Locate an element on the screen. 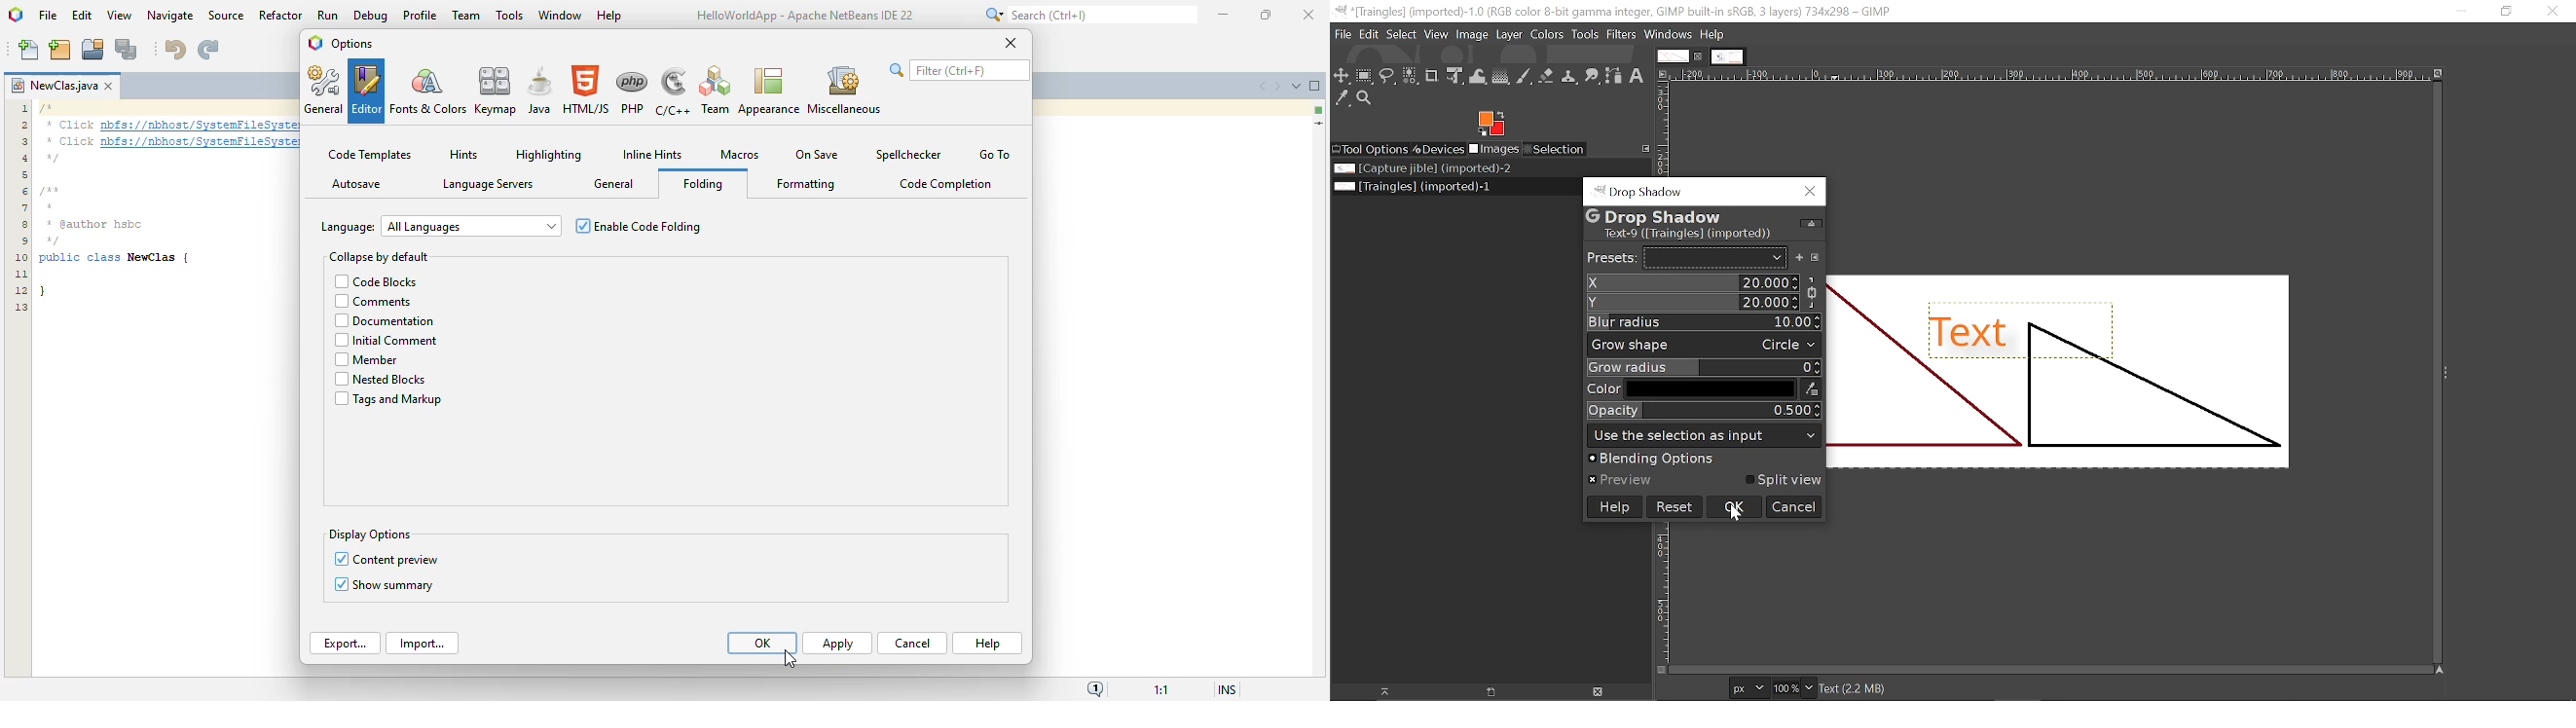 The width and height of the screenshot is (2576, 728). Horizonta label is located at coordinates (2050, 75).